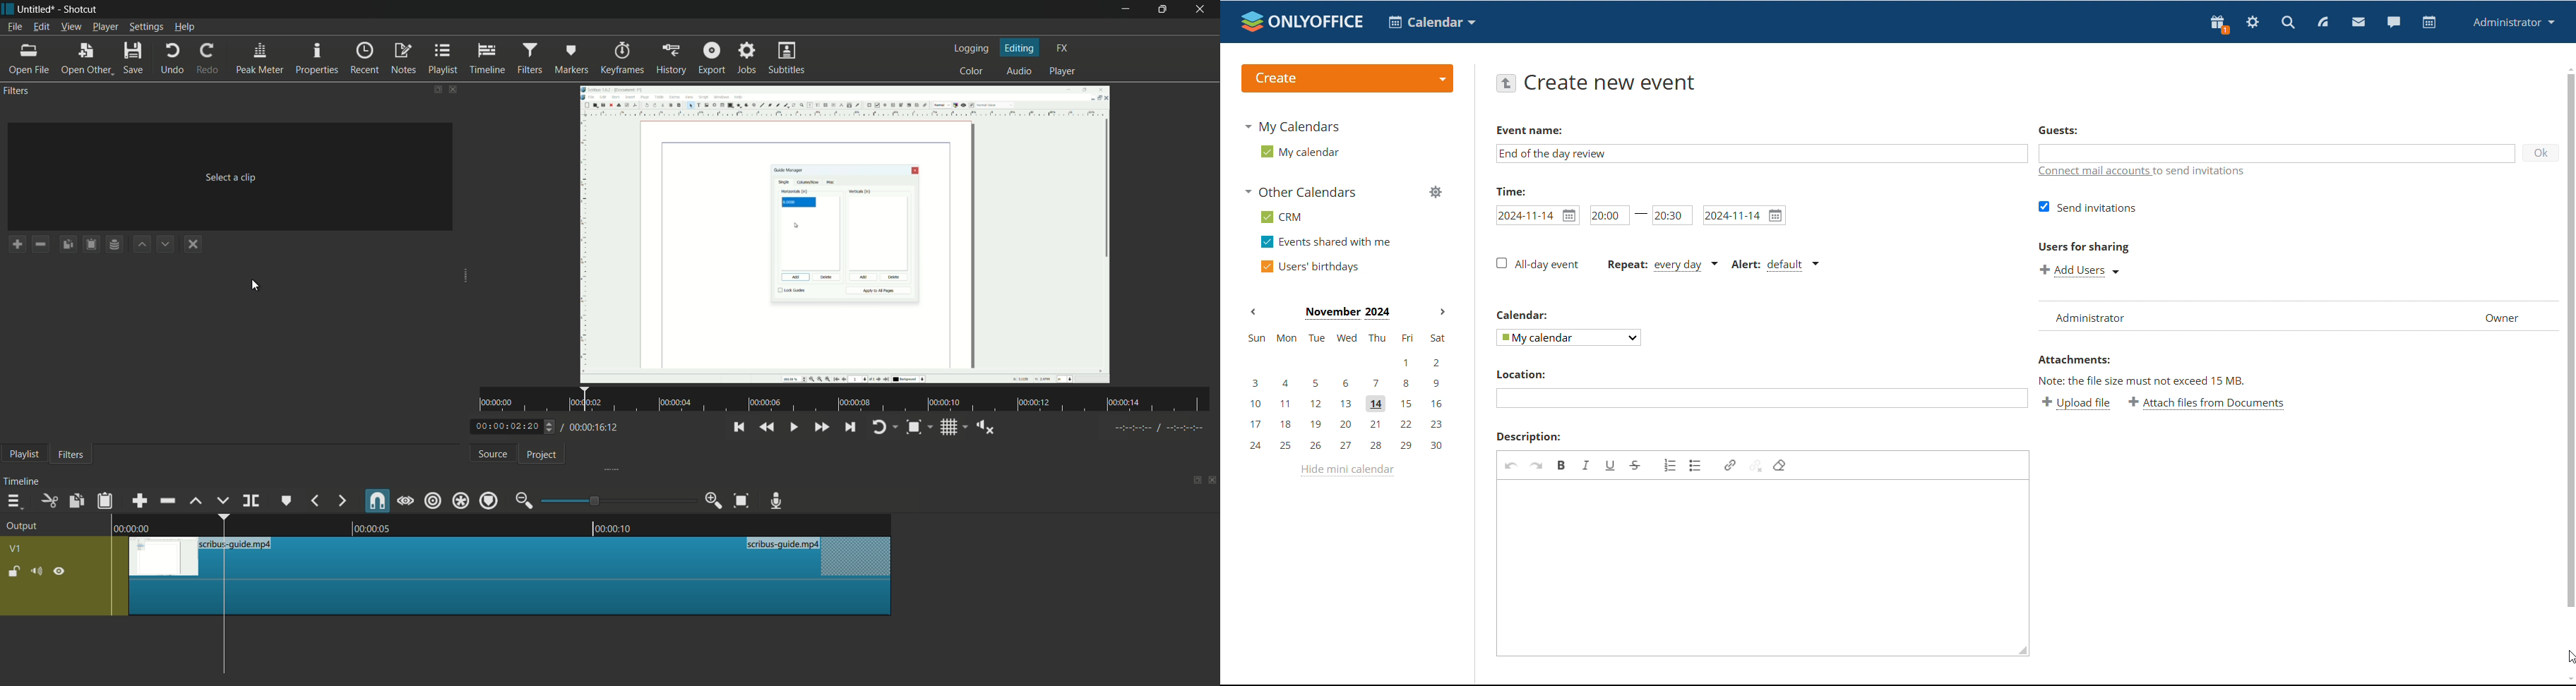  I want to click on minimize, so click(1126, 10).